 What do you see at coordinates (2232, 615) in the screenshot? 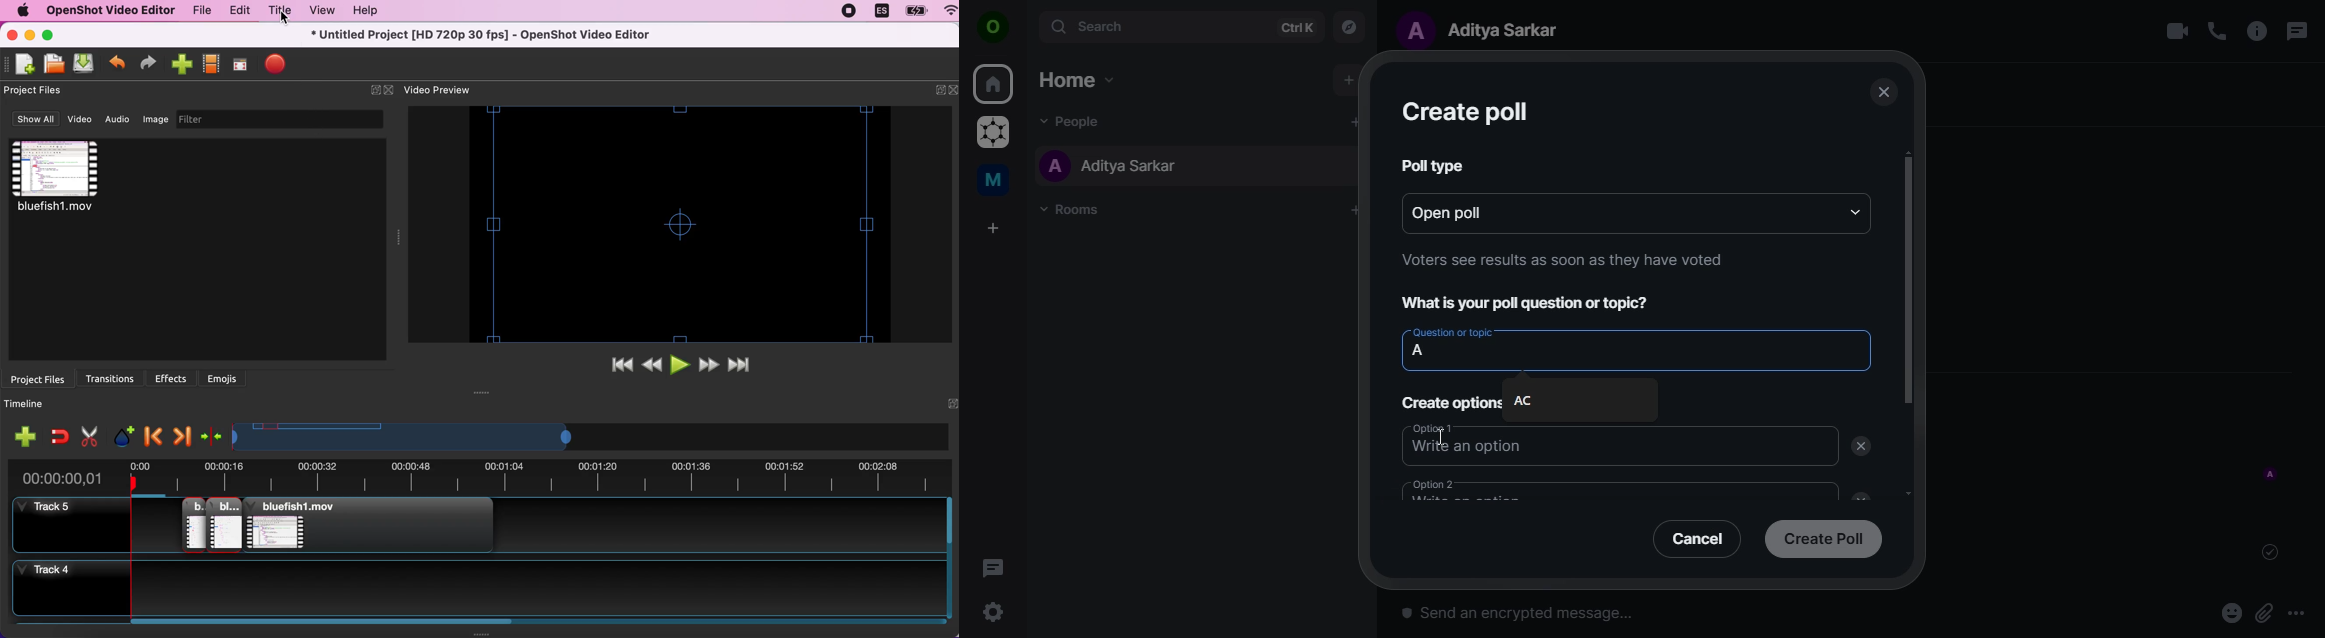
I see `react` at bounding box center [2232, 615].